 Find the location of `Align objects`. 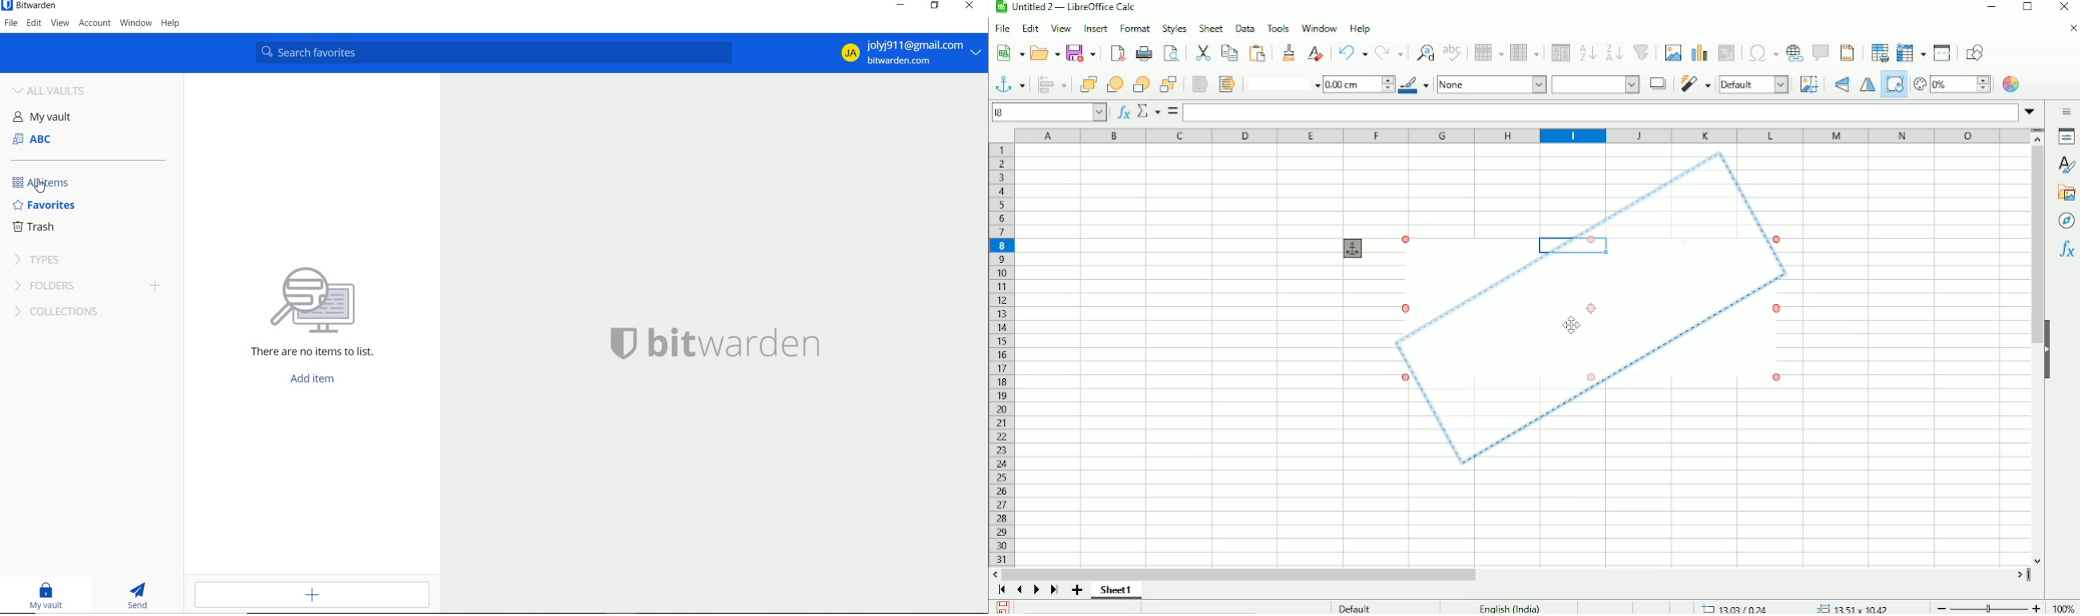

Align objects is located at coordinates (1051, 84).